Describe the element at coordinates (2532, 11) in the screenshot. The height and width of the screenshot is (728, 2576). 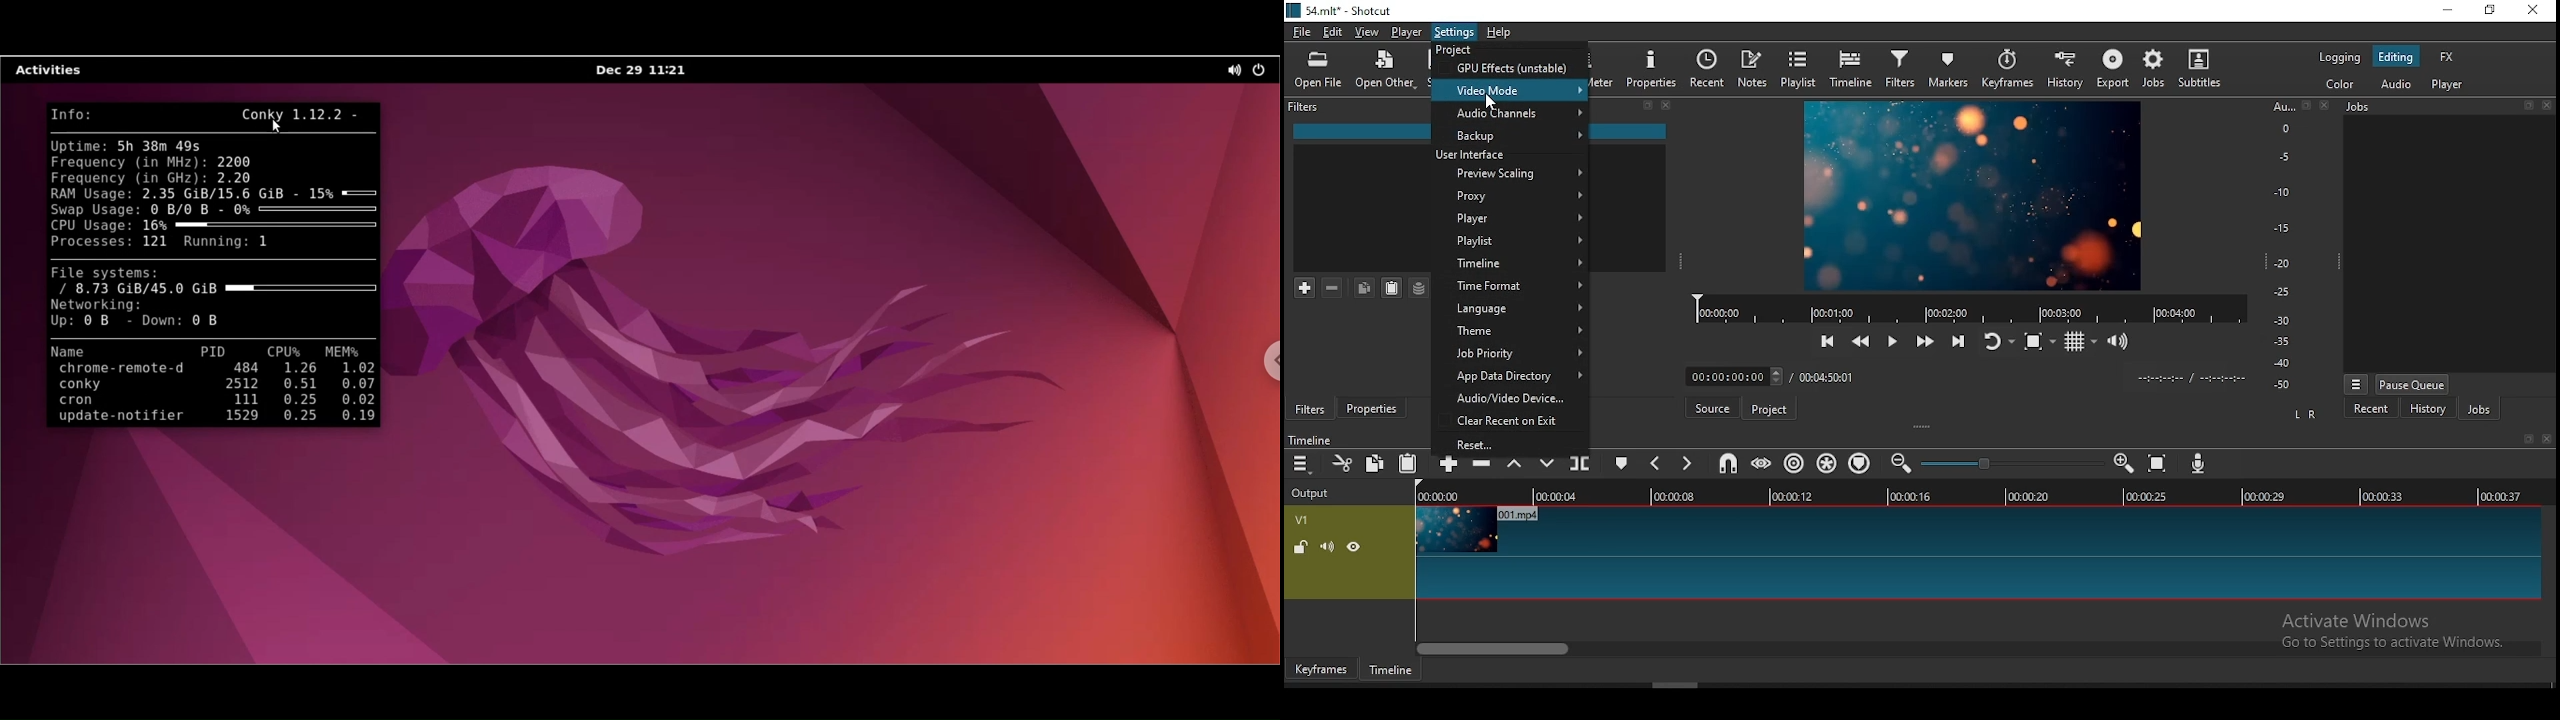
I see `close window` at that location.